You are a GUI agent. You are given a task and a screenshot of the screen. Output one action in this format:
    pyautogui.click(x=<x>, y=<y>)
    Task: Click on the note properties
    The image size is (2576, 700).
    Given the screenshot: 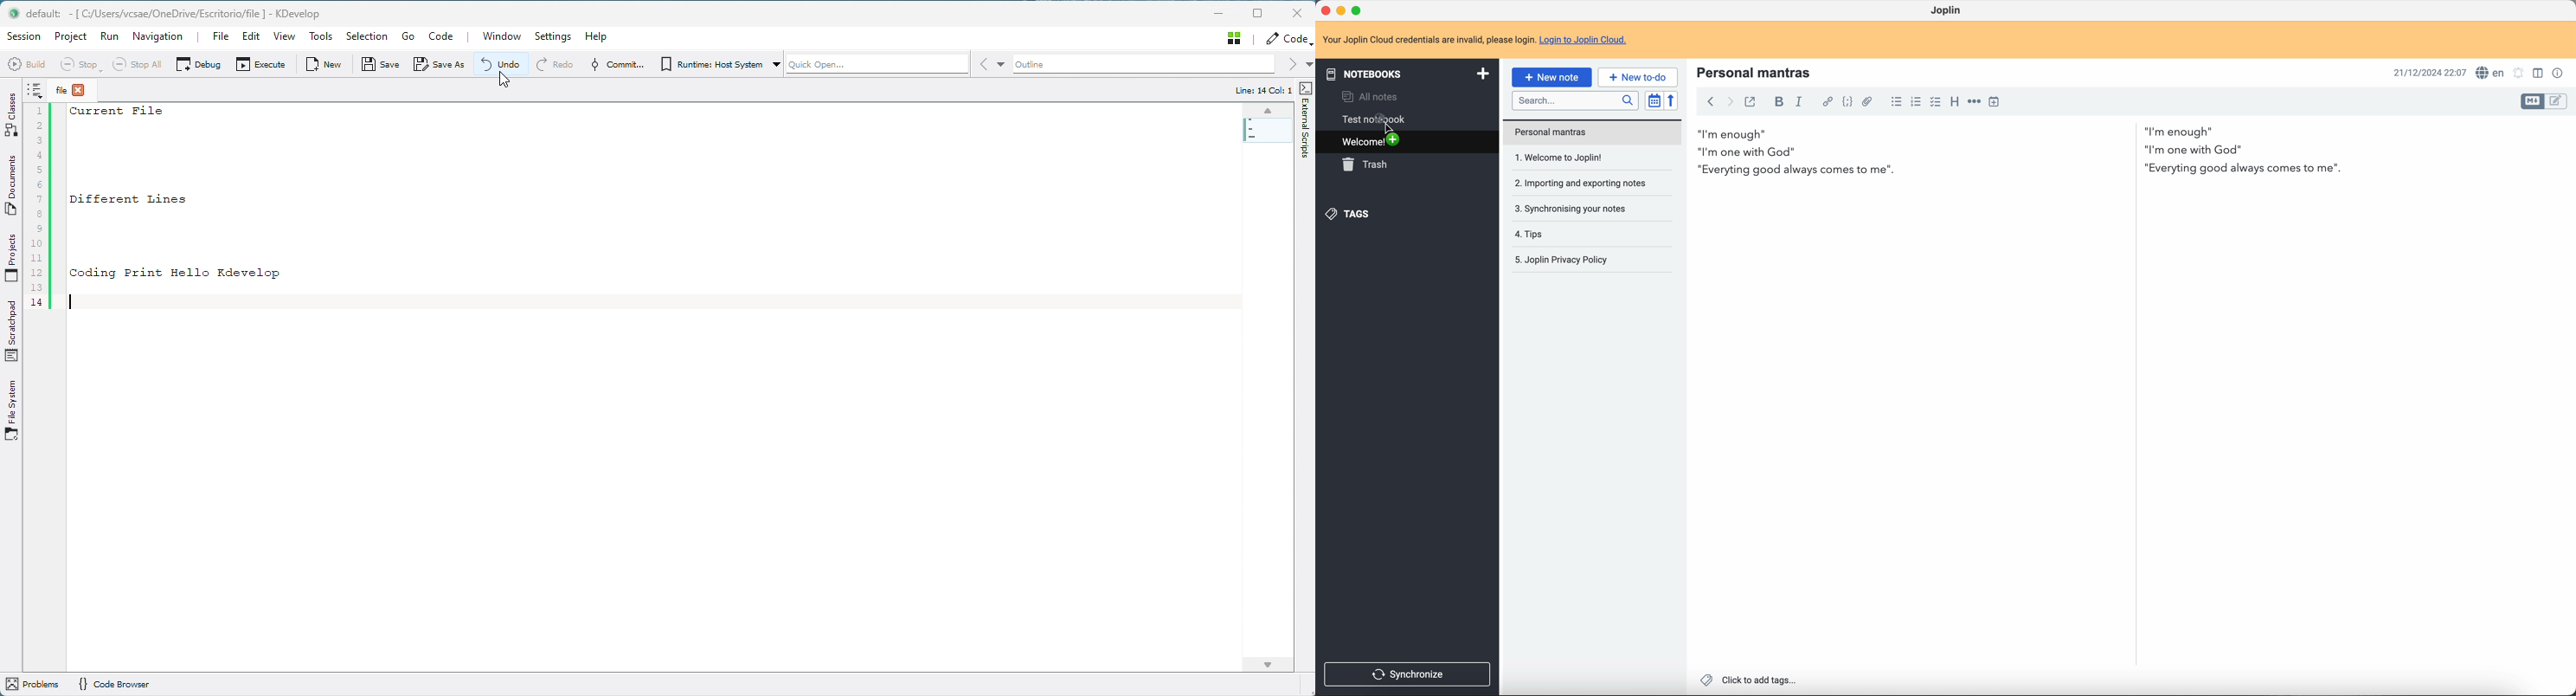 What is the action you would take?
    pyautogui.click(x=2562, y=72)
    